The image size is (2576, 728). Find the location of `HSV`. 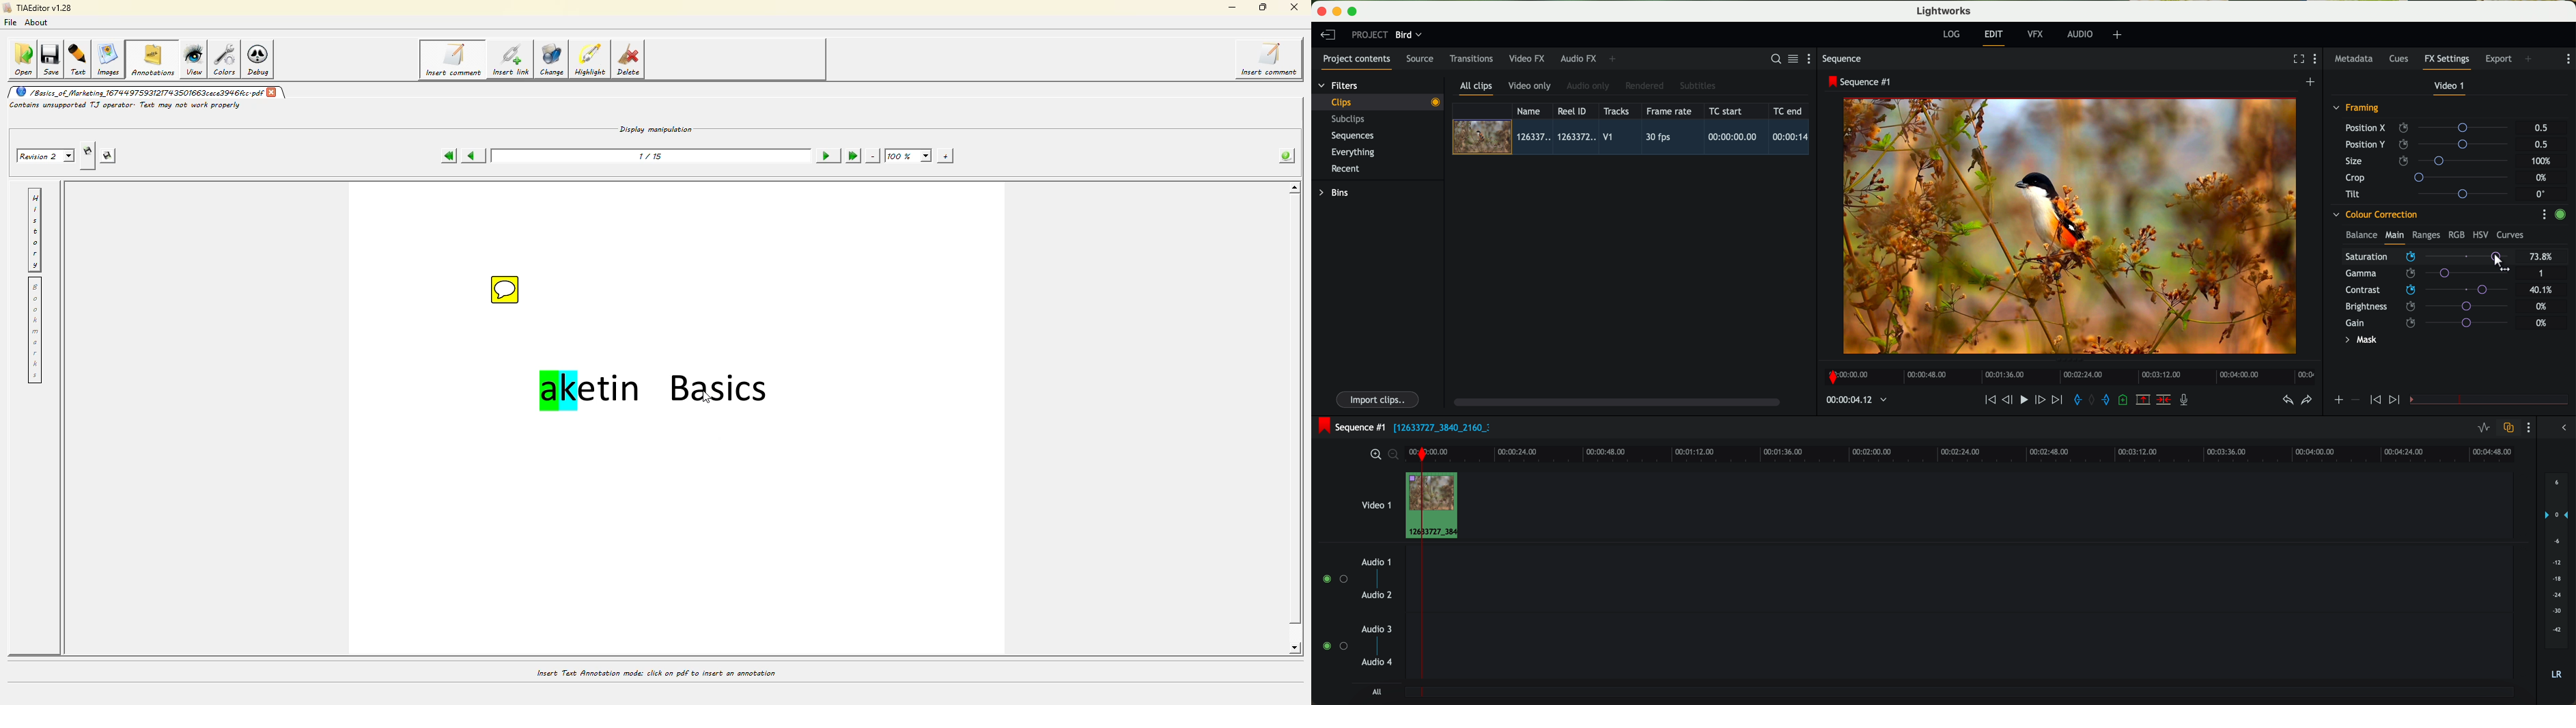

HSV is located at coordinates (2480, 234).